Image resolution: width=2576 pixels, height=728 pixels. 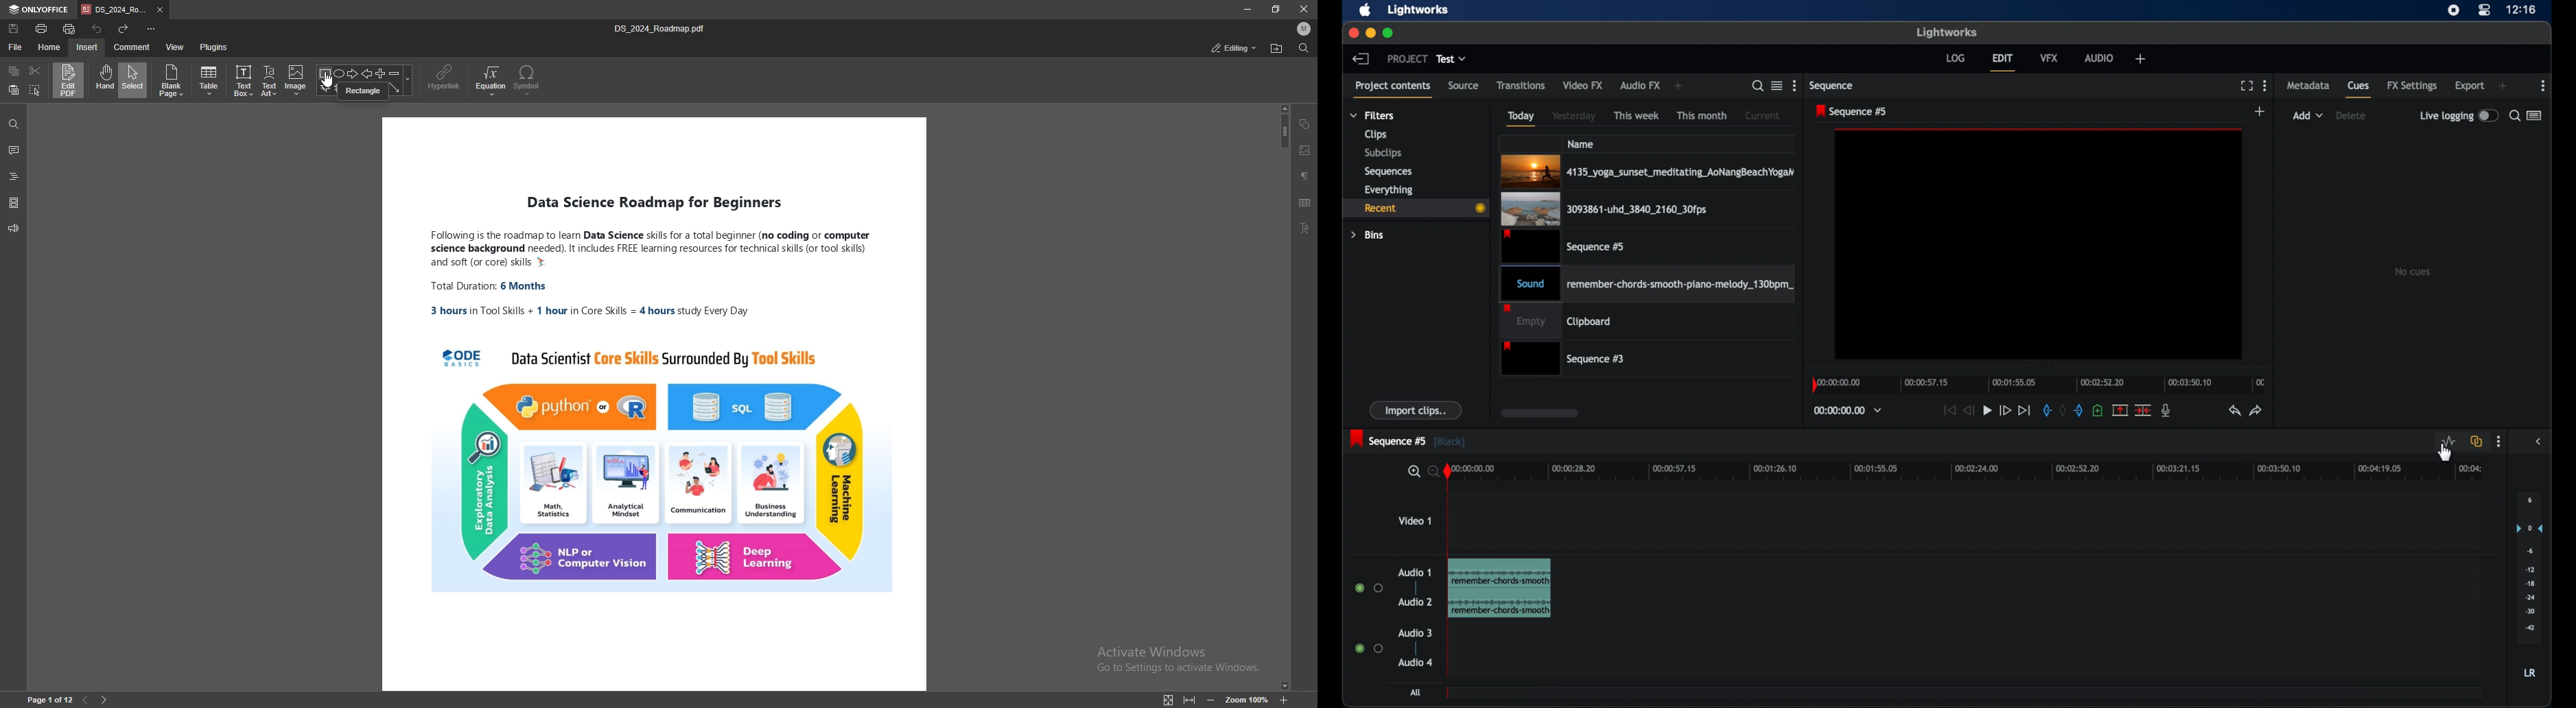 What do you see at coordinates (2503, 86) in the screenshot?
I see `add` at bounding box center [2503, 86].